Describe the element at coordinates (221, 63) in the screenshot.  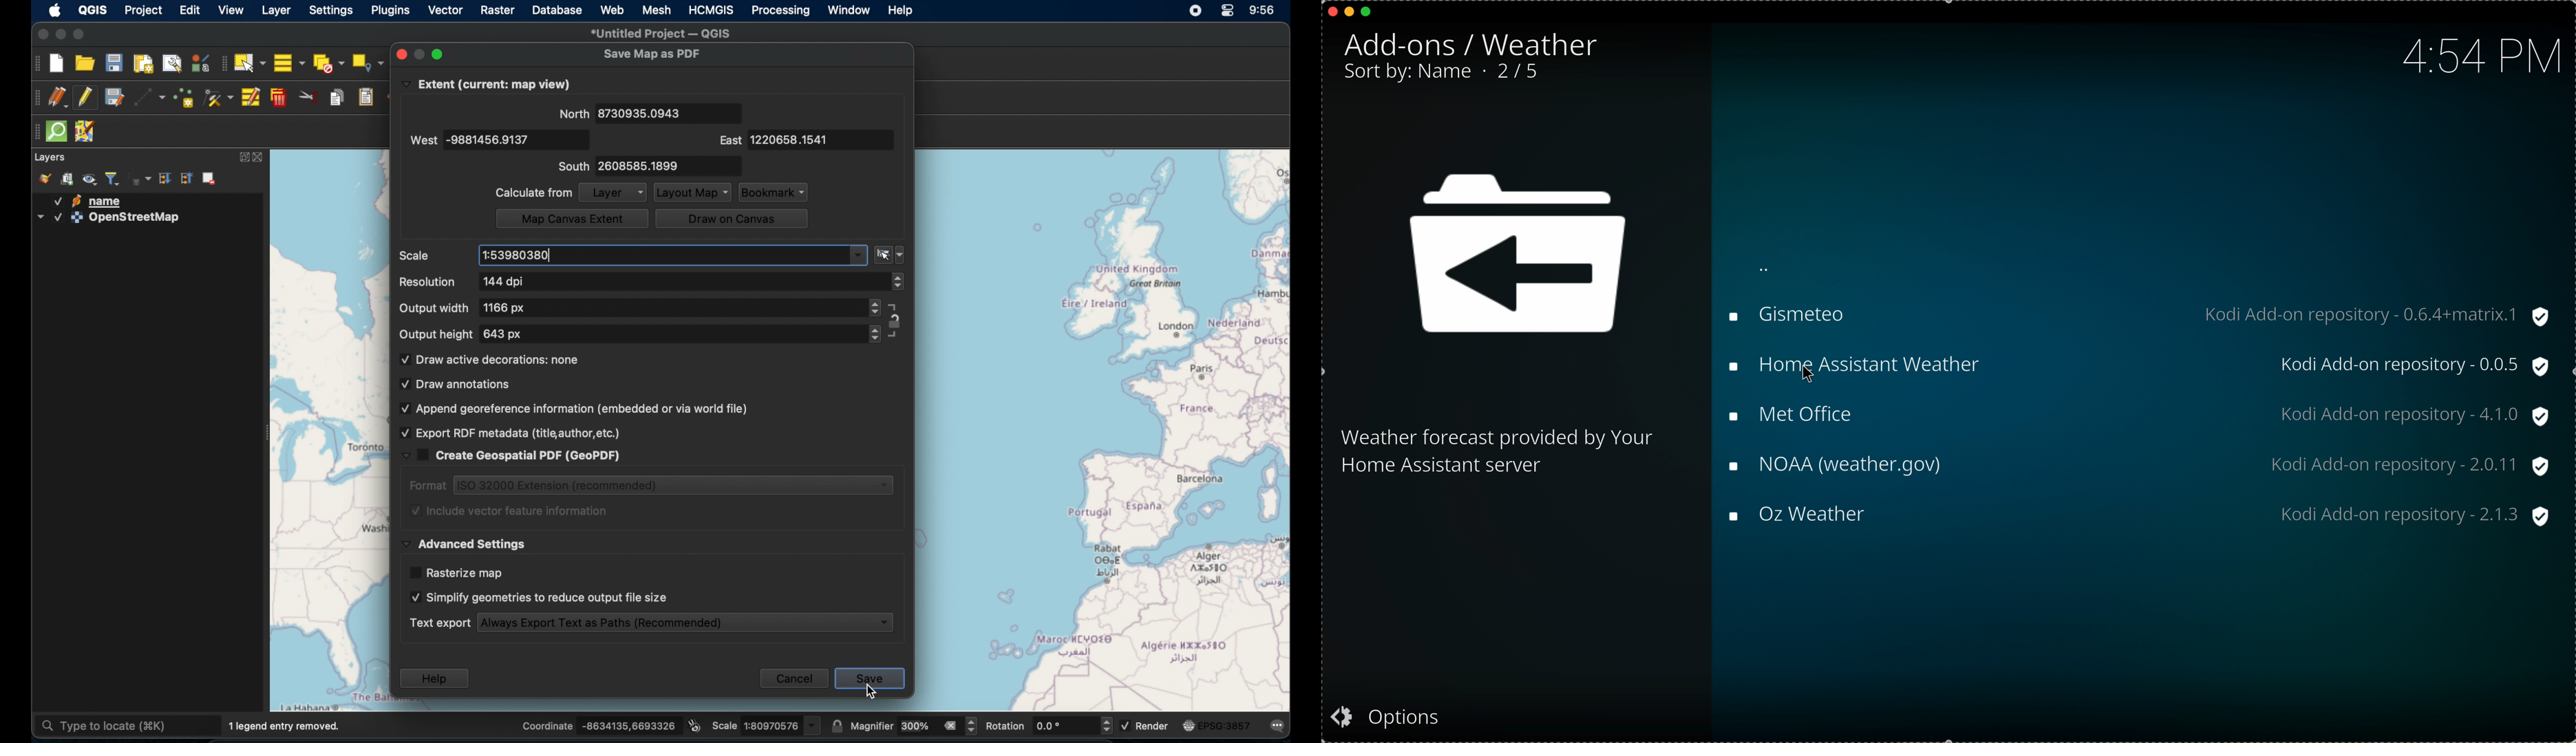
I see `selection toolbar` at that location.